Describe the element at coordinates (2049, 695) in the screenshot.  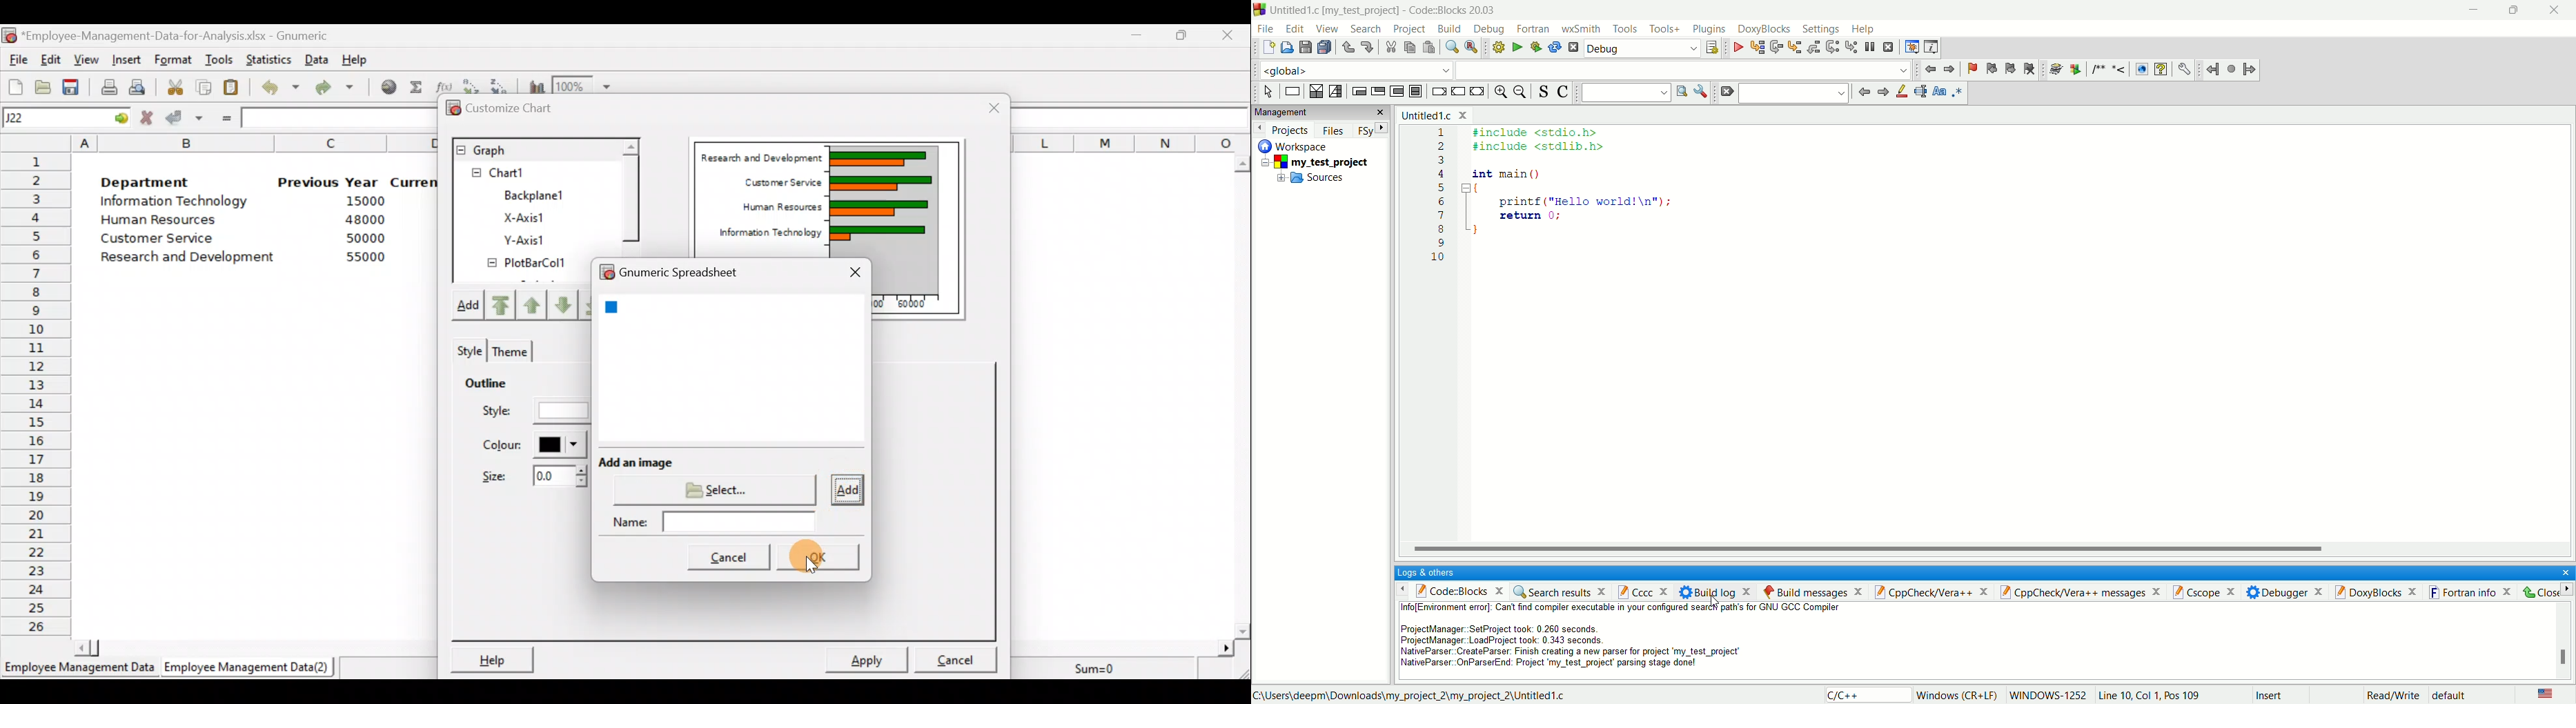
I see `WINDOWS-1252` at that location.